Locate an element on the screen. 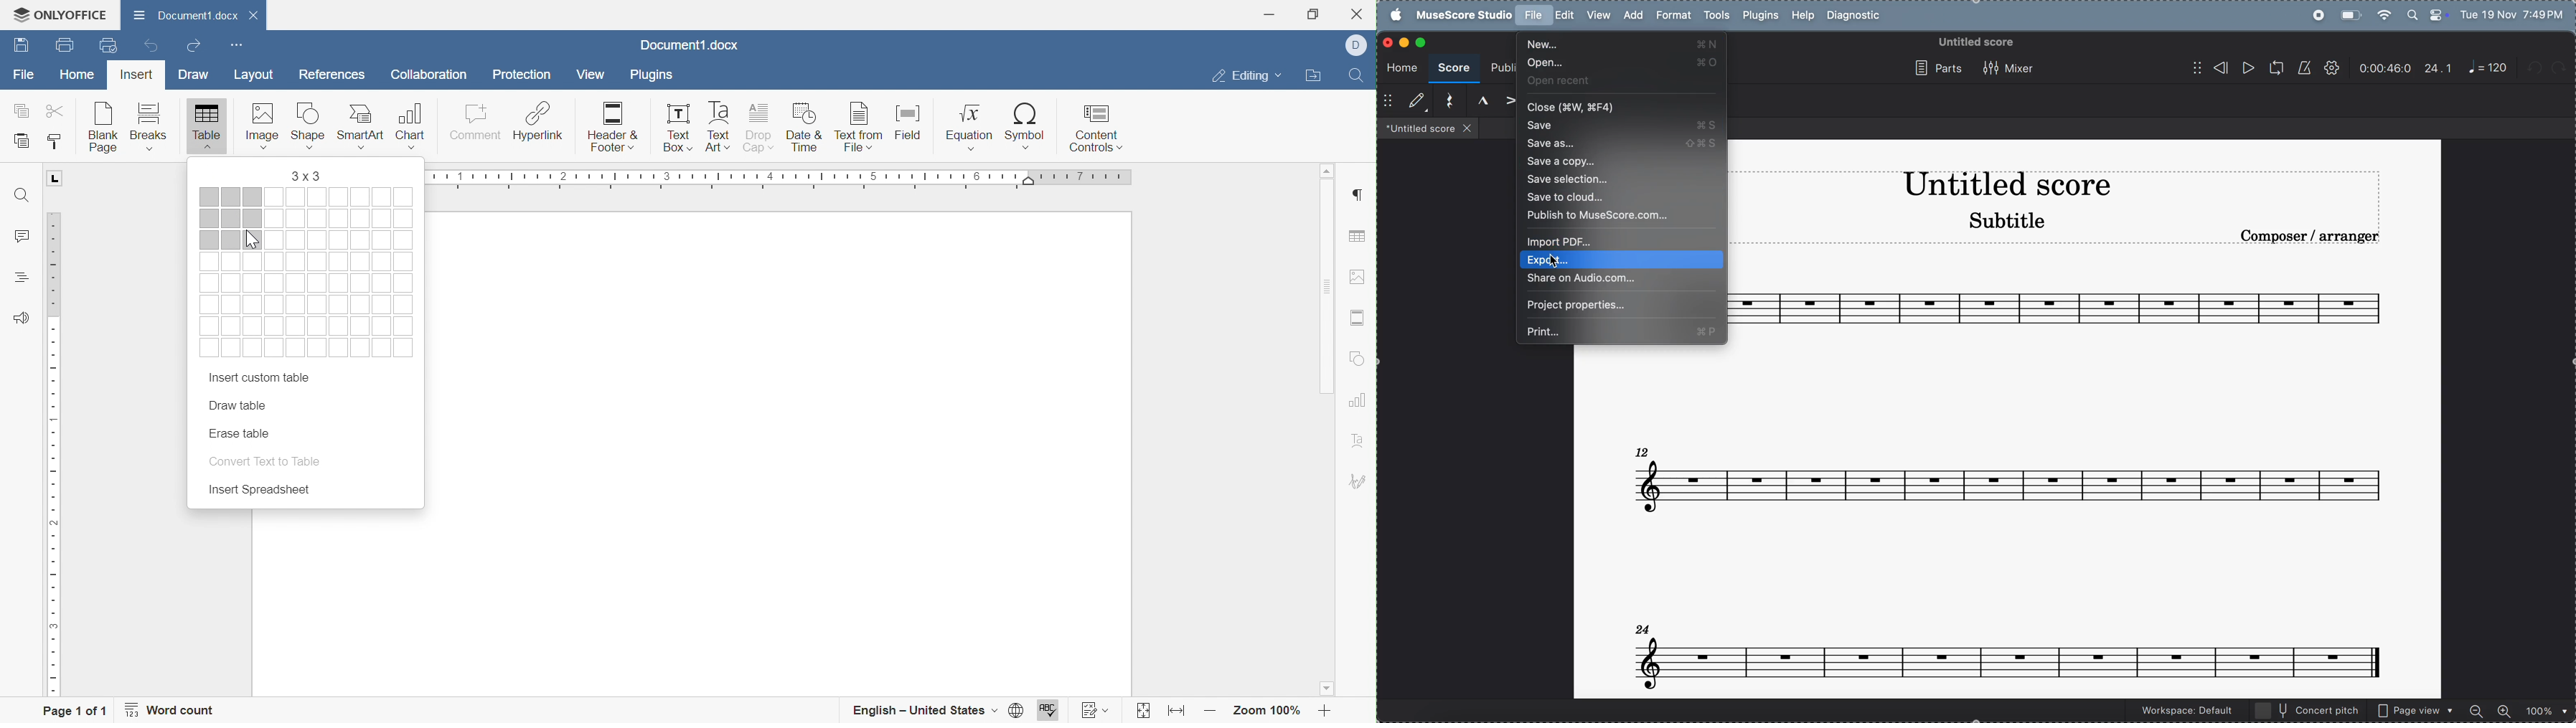  print is located at coordinates (1622, 331).